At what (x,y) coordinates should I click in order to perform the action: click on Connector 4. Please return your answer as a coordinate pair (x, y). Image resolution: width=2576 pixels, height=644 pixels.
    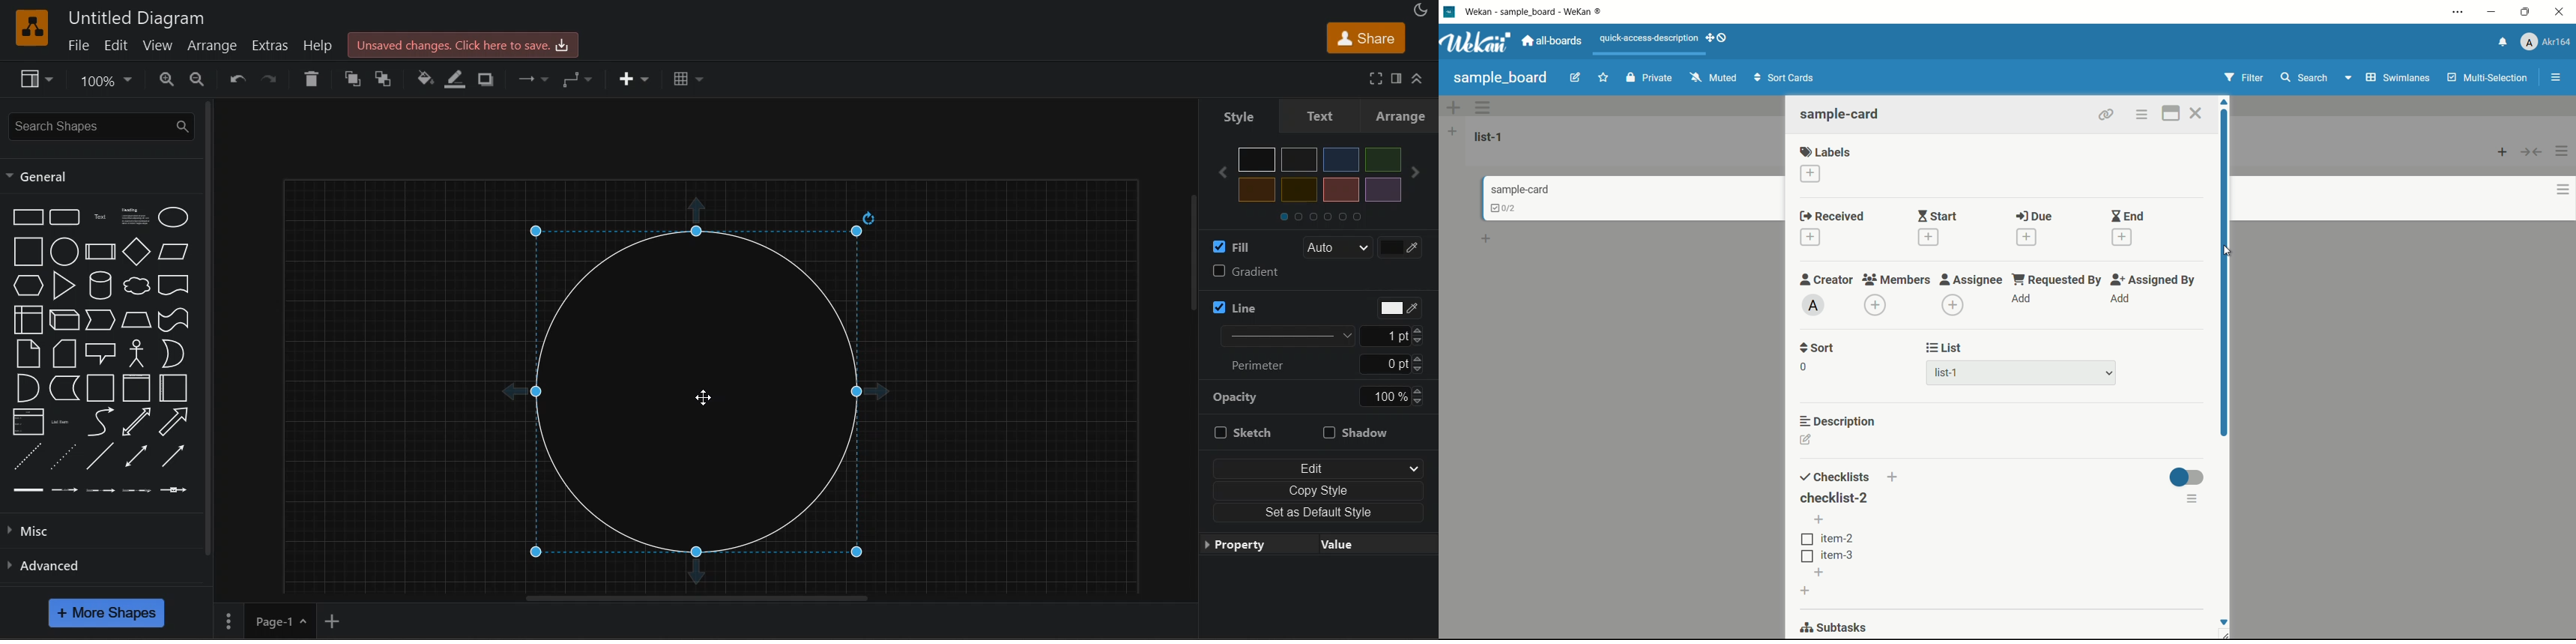
    Looking at the image, I should click on (135, 490).